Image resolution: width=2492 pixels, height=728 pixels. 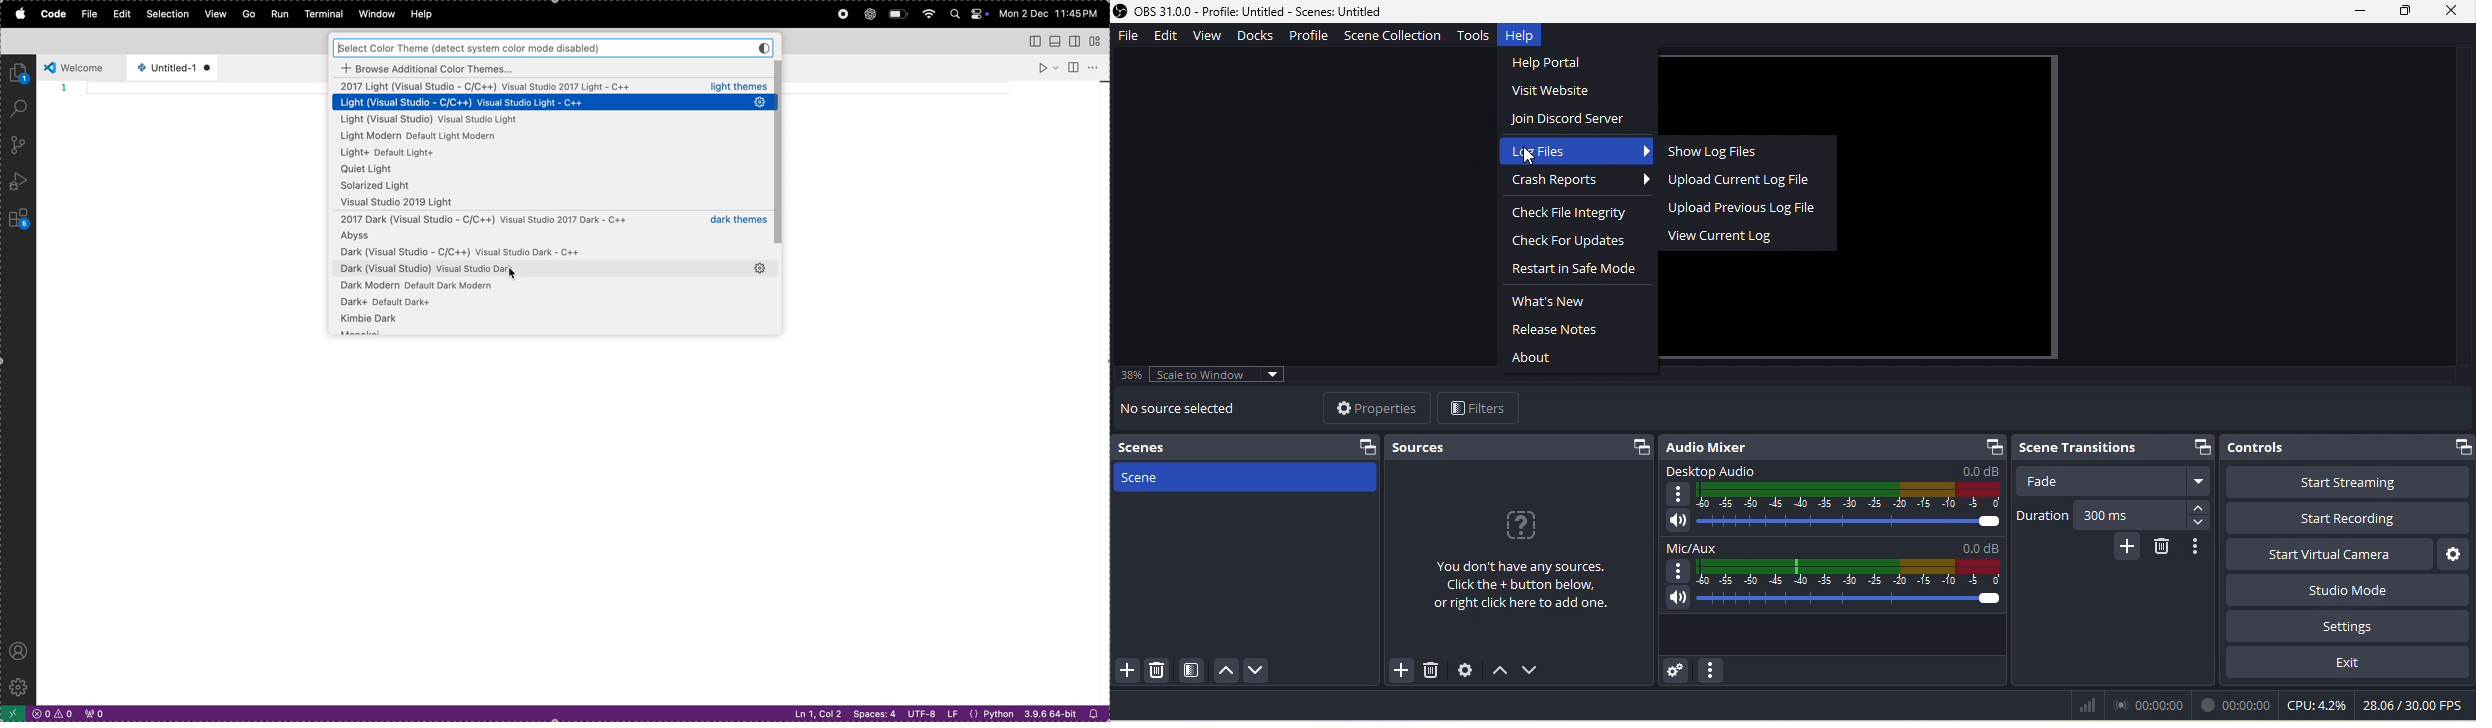 I want to click on scene collection, so click(x=1393, y=38).